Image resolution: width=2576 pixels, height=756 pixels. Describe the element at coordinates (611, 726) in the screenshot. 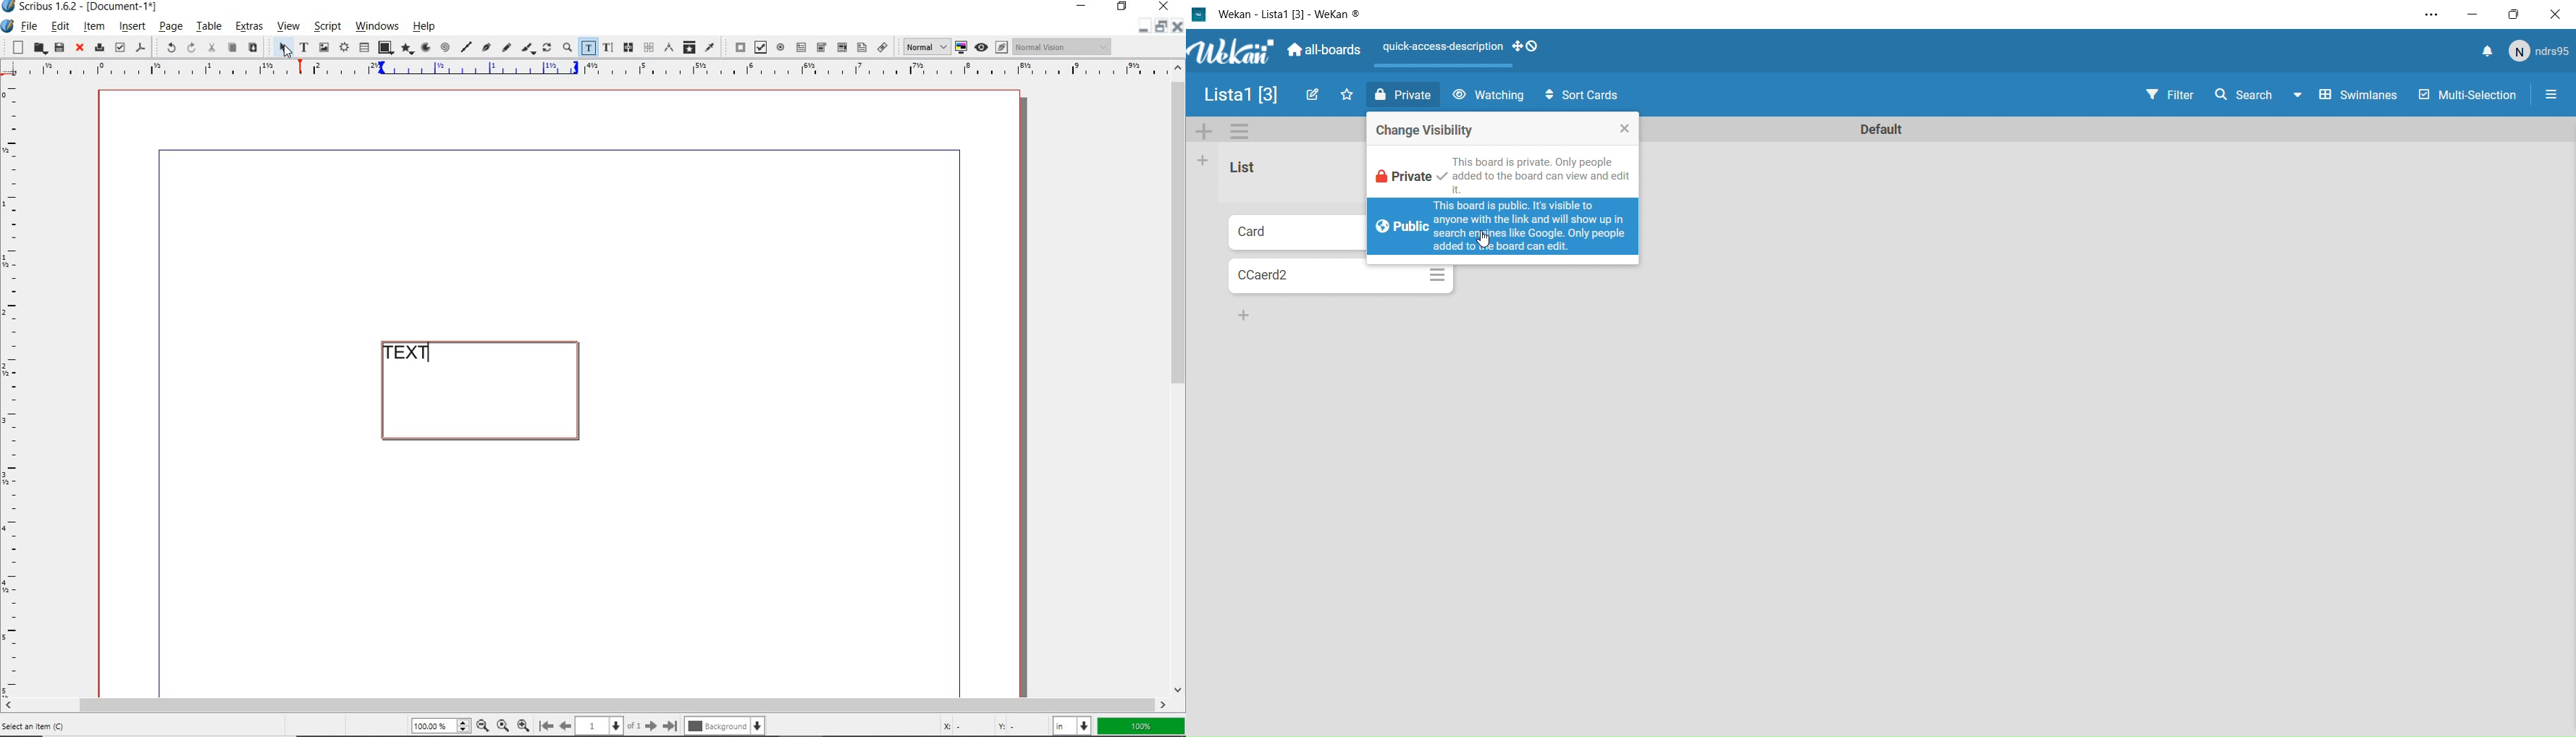

I see `1 of 1` at that location.